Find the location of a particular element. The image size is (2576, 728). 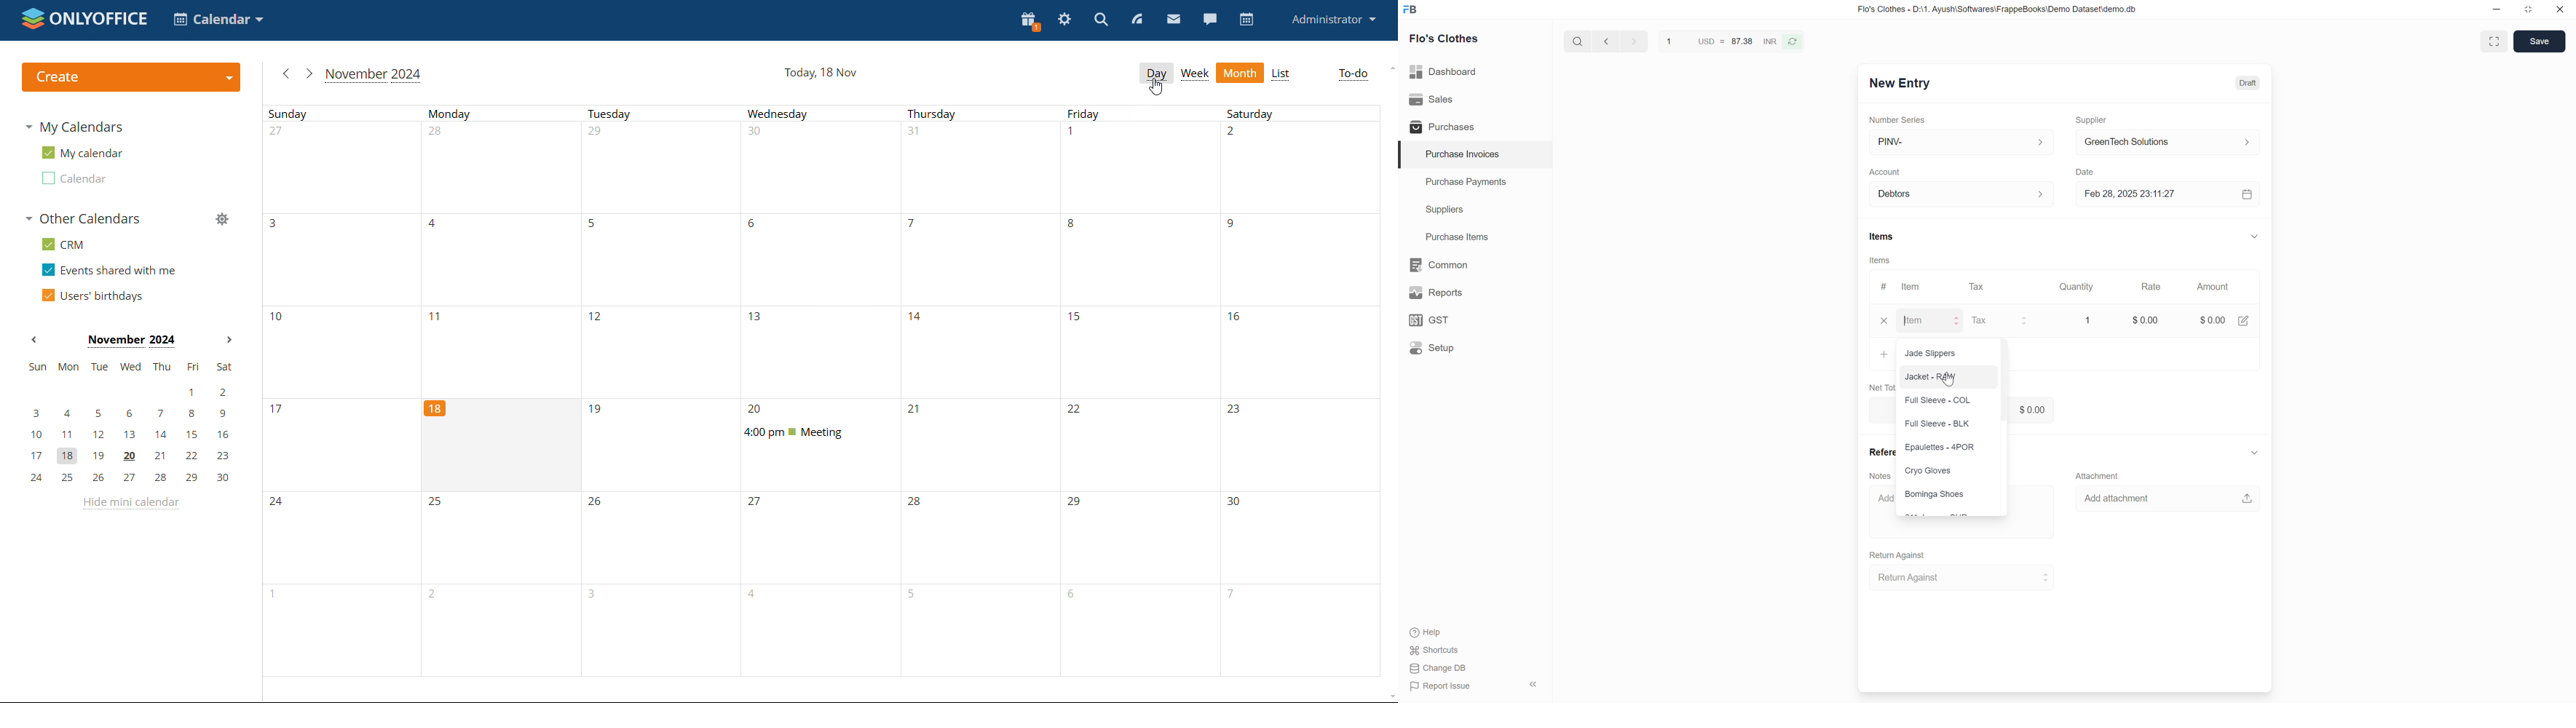

References is located at coordinates (1880, 452).